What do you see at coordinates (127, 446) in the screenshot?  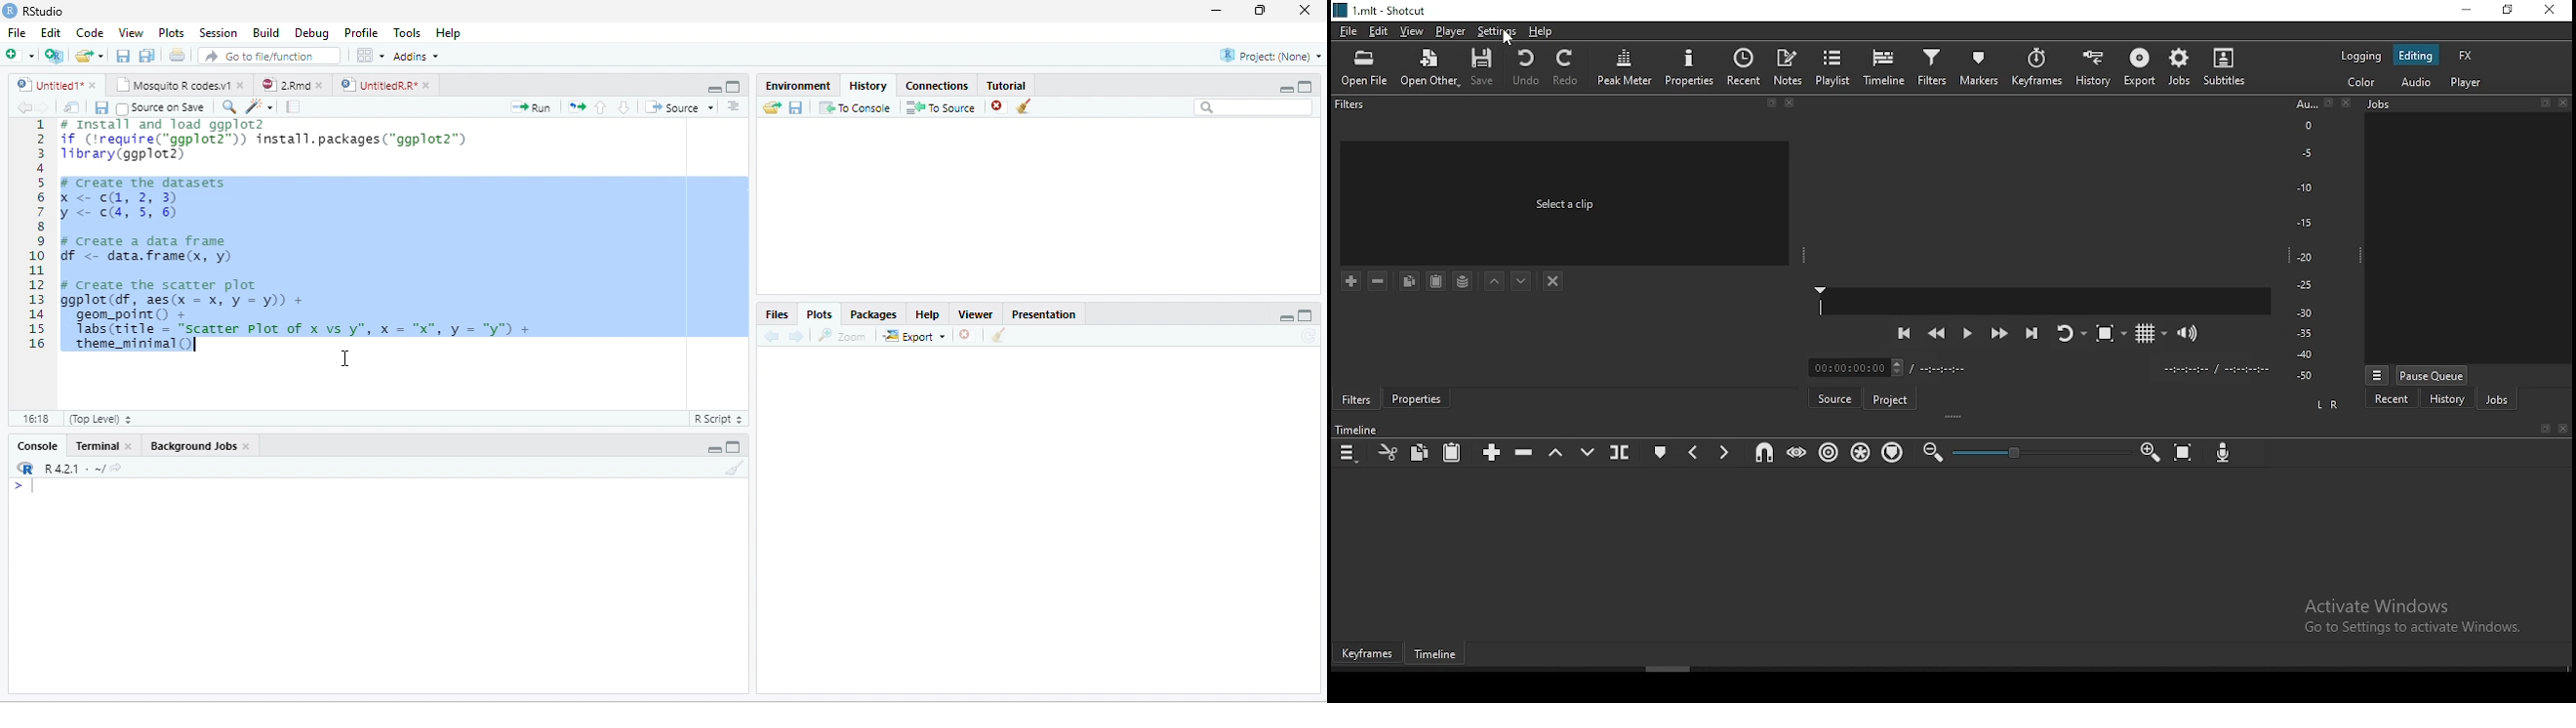 I see `close` at bounding box center [127, 446].